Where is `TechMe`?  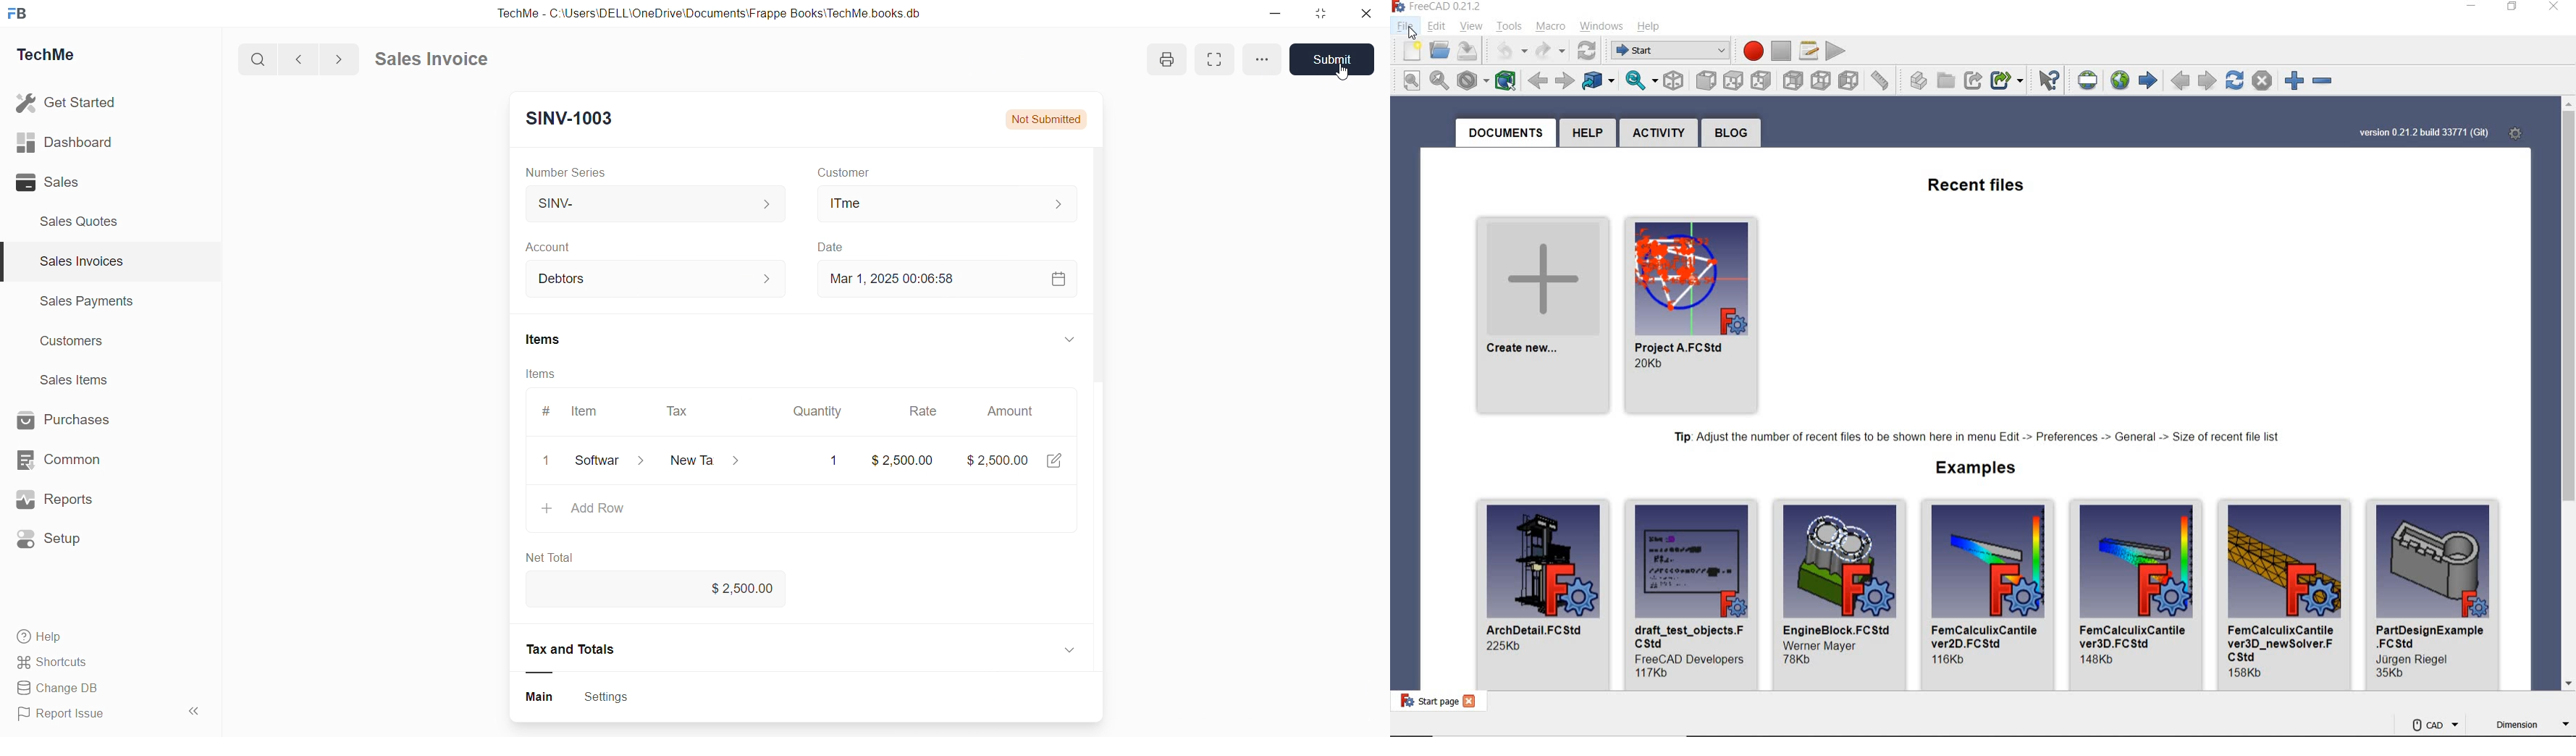 TechMe is located at coordinates (58, 57).